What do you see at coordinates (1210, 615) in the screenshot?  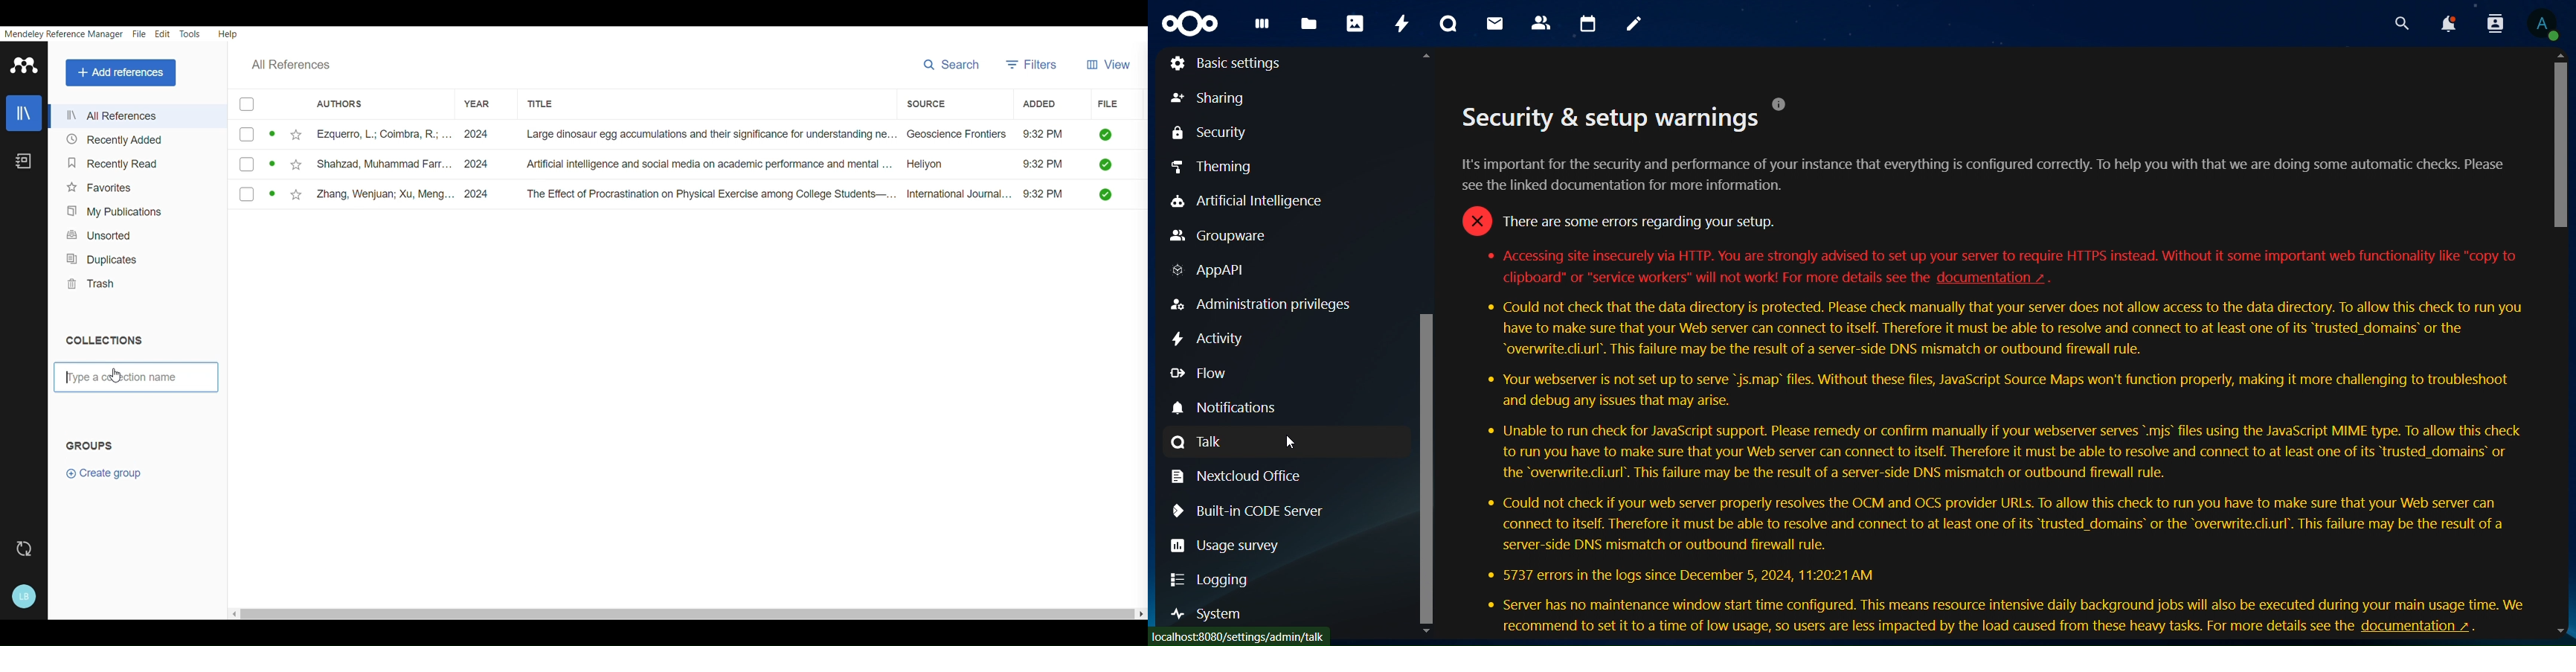 I see `system` at bounding box center [1210, 615].